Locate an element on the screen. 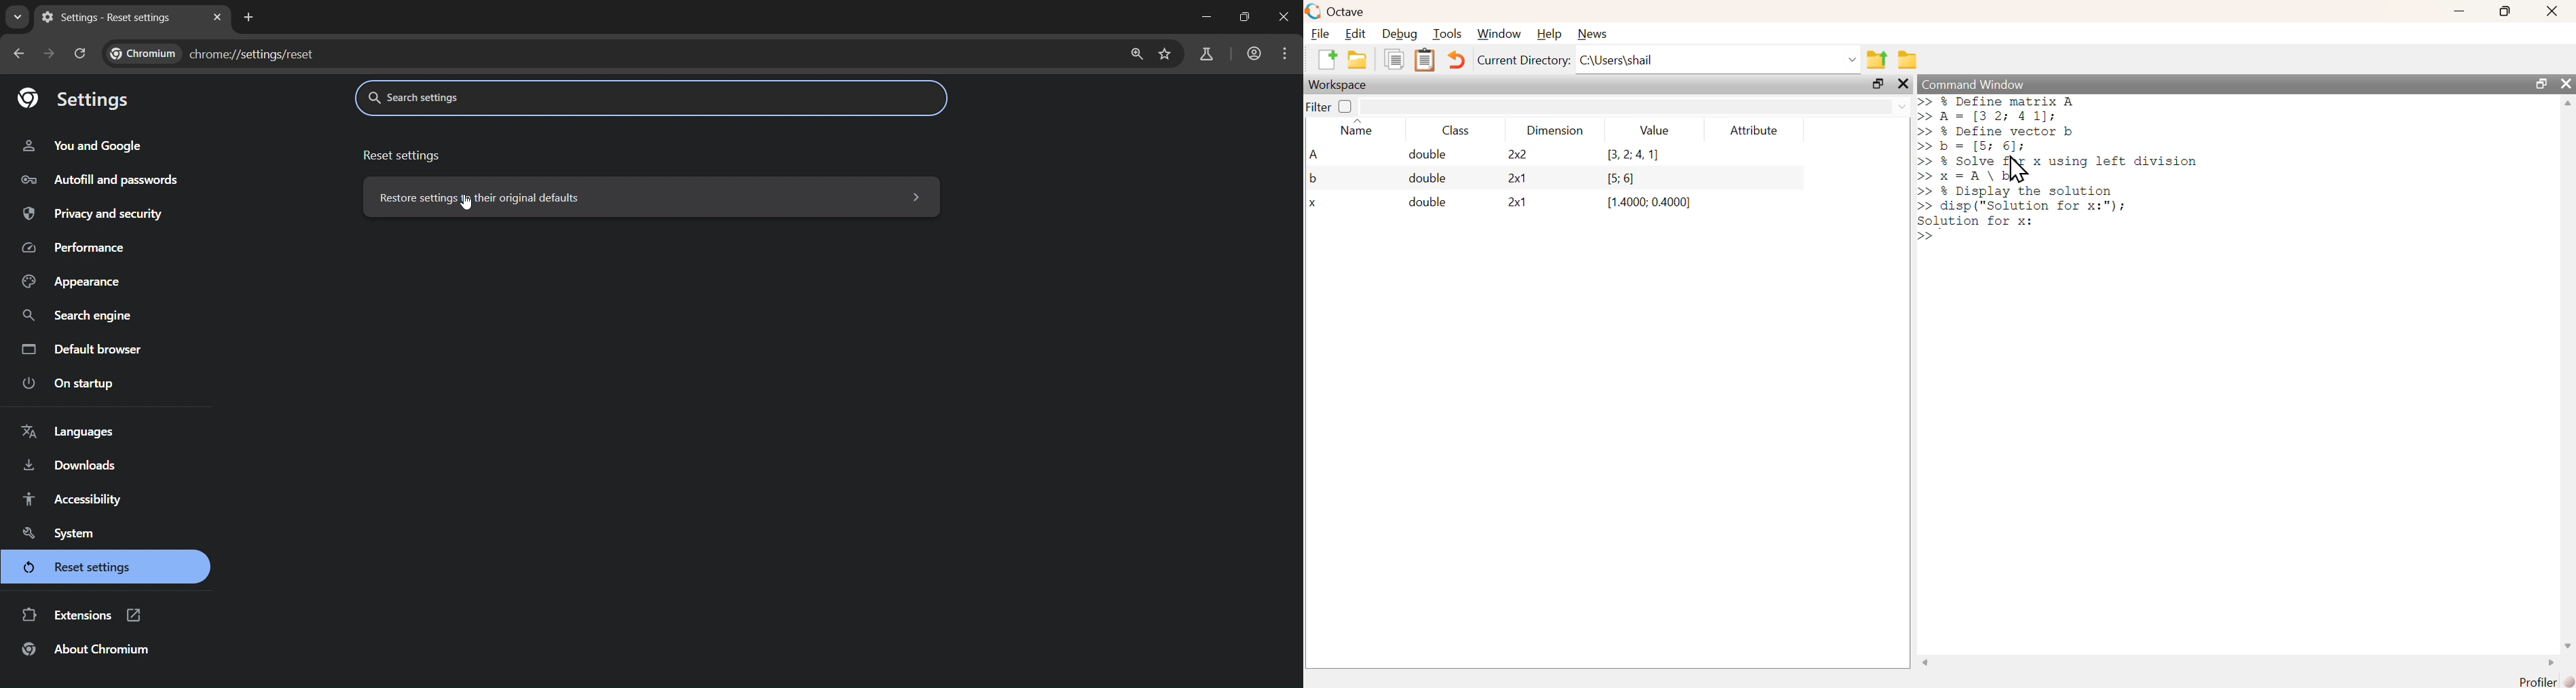 This screenshot has width=2576, height=700. help is located at coordinates (1549, 34).